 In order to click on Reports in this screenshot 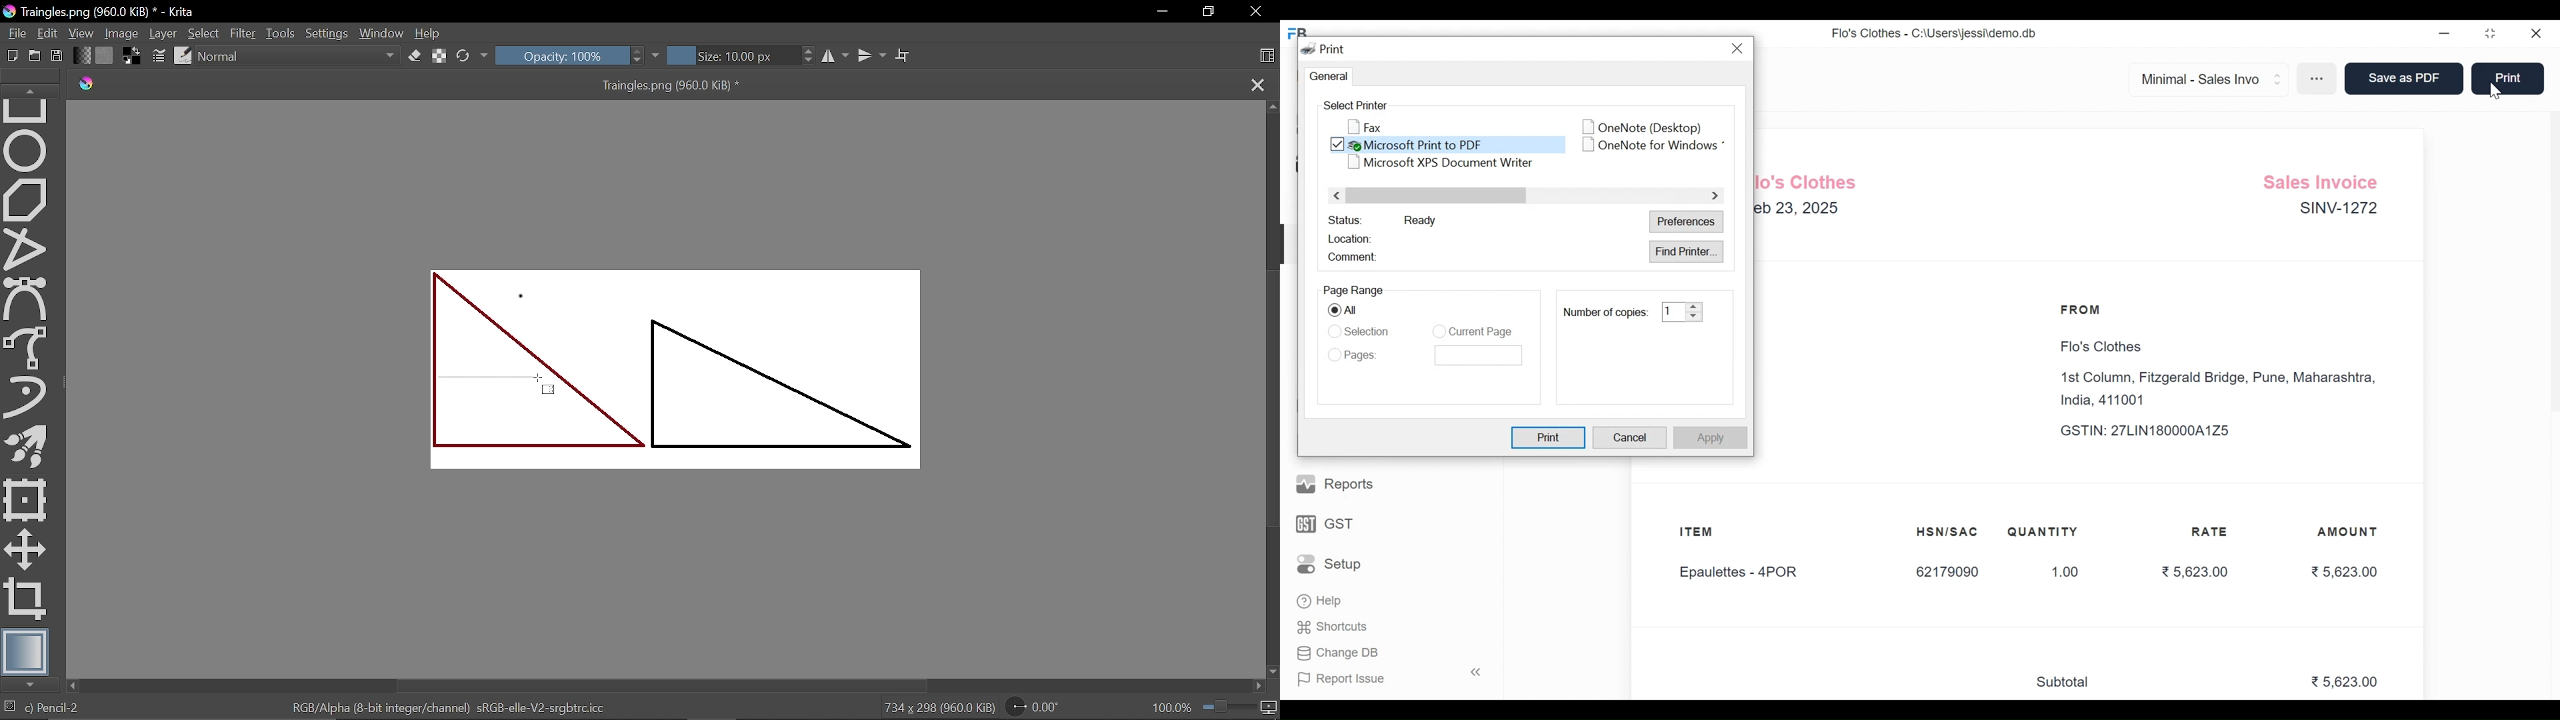, I will do `click(1337, 483)`.